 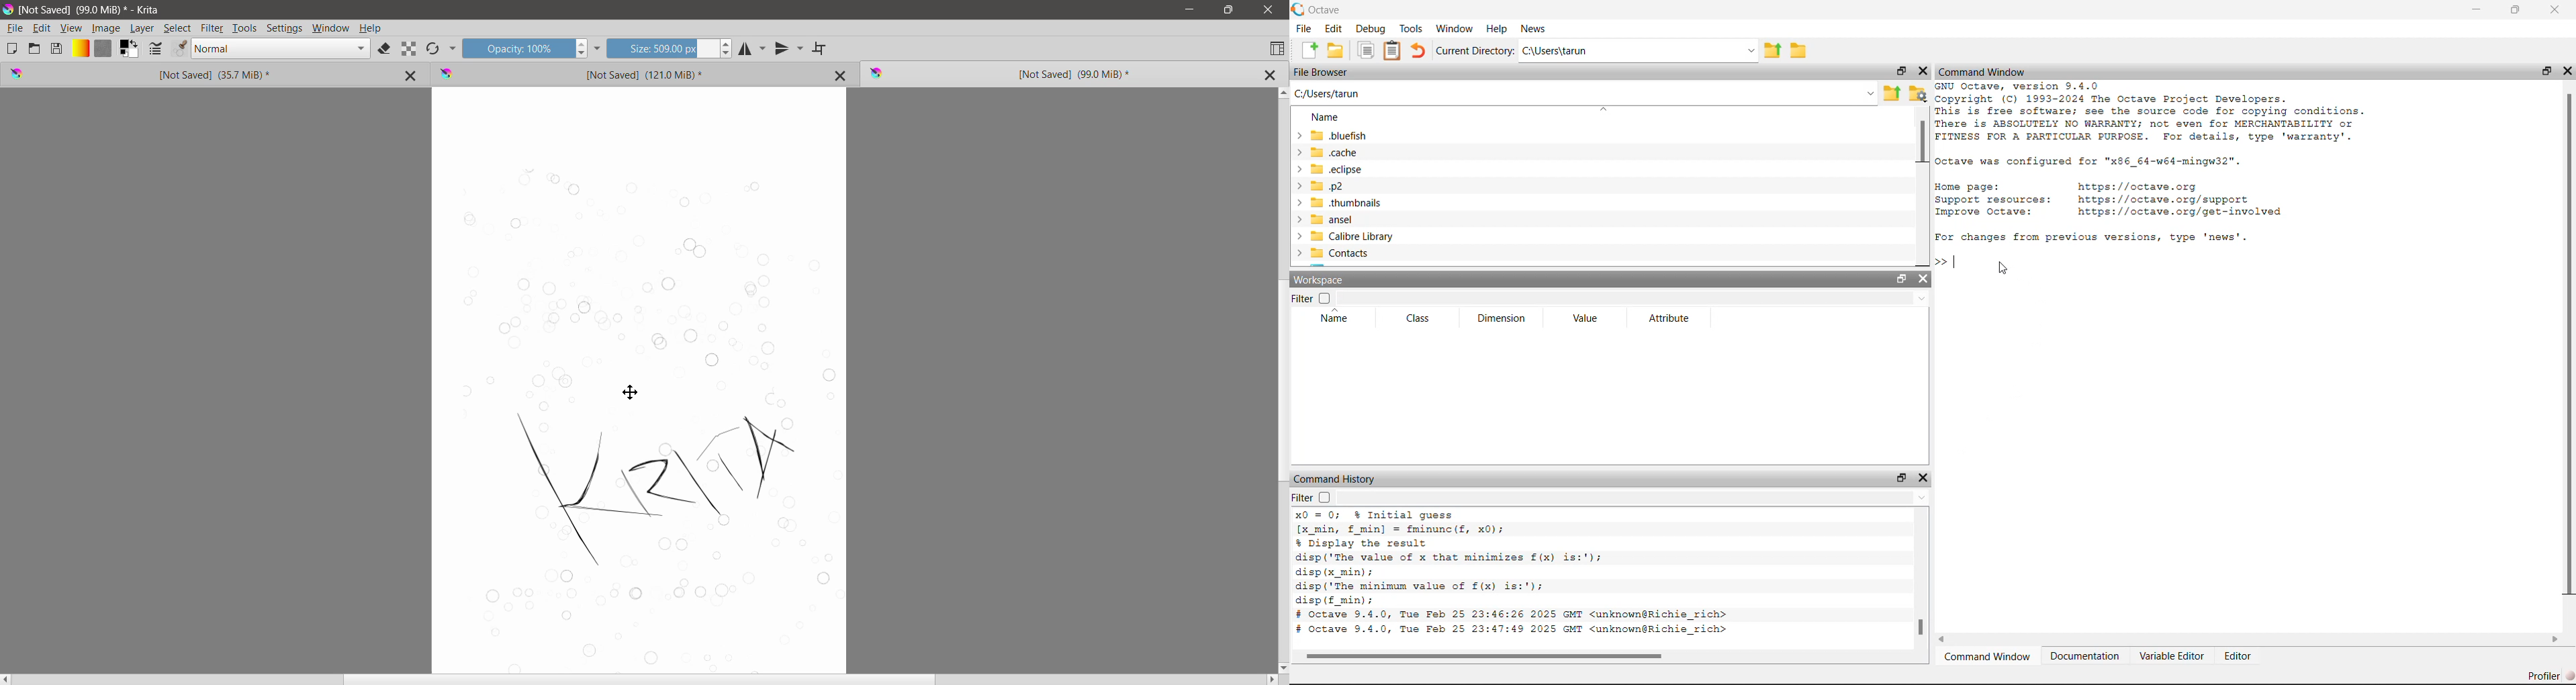 I want to click on Attribute, so click(x=1669, y=318).